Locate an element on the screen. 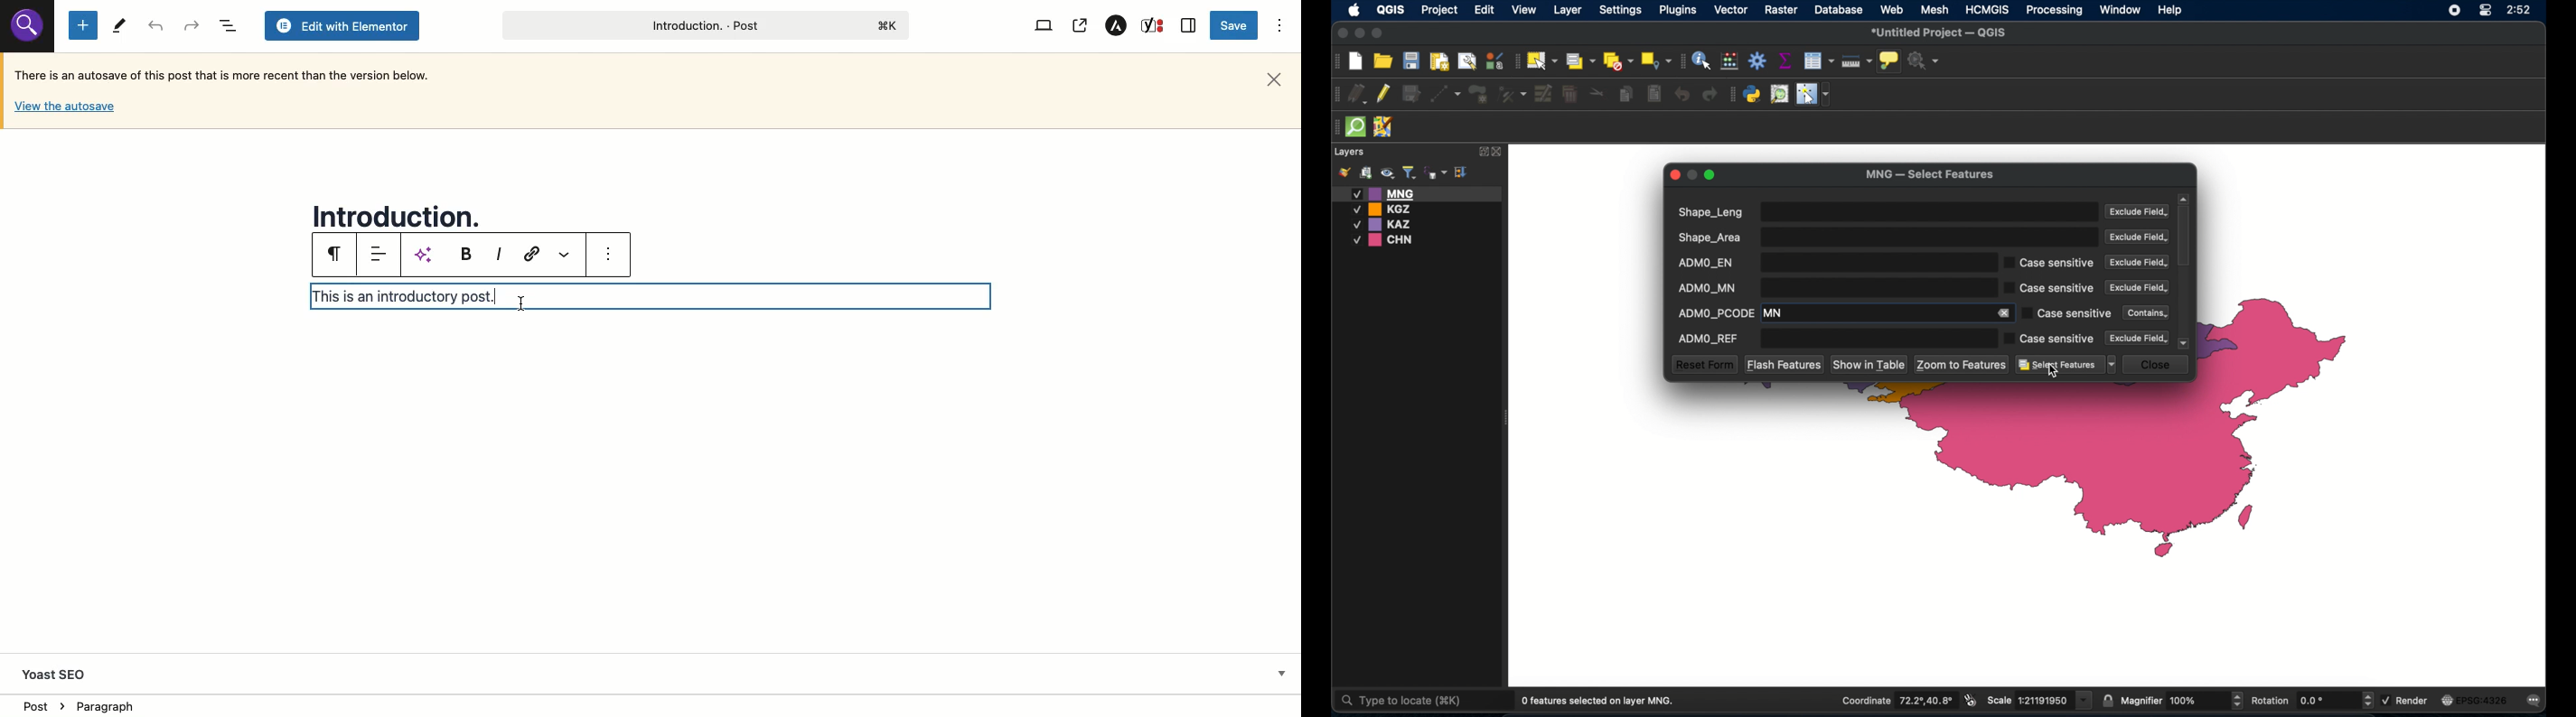 The height and width of the screenshot is (728, 2576). Redo is located at coordinates (157, 26).